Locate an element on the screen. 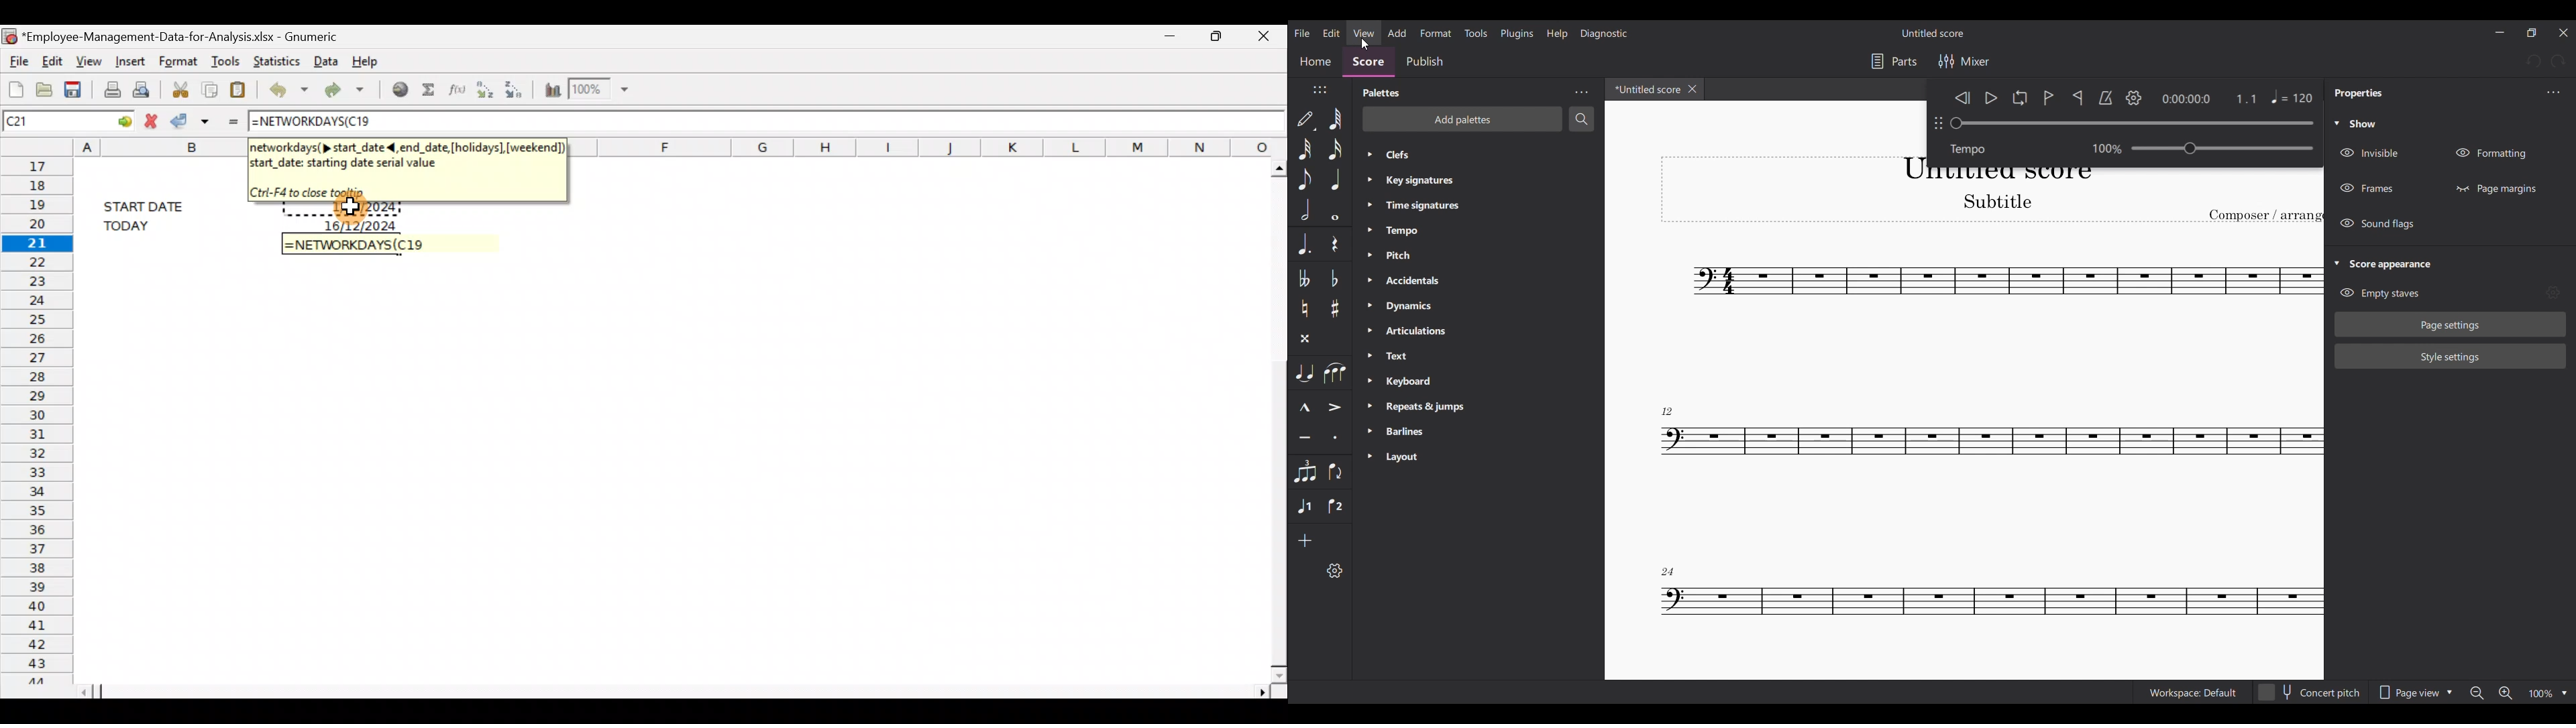  View is located at coordinates (1364, 32).